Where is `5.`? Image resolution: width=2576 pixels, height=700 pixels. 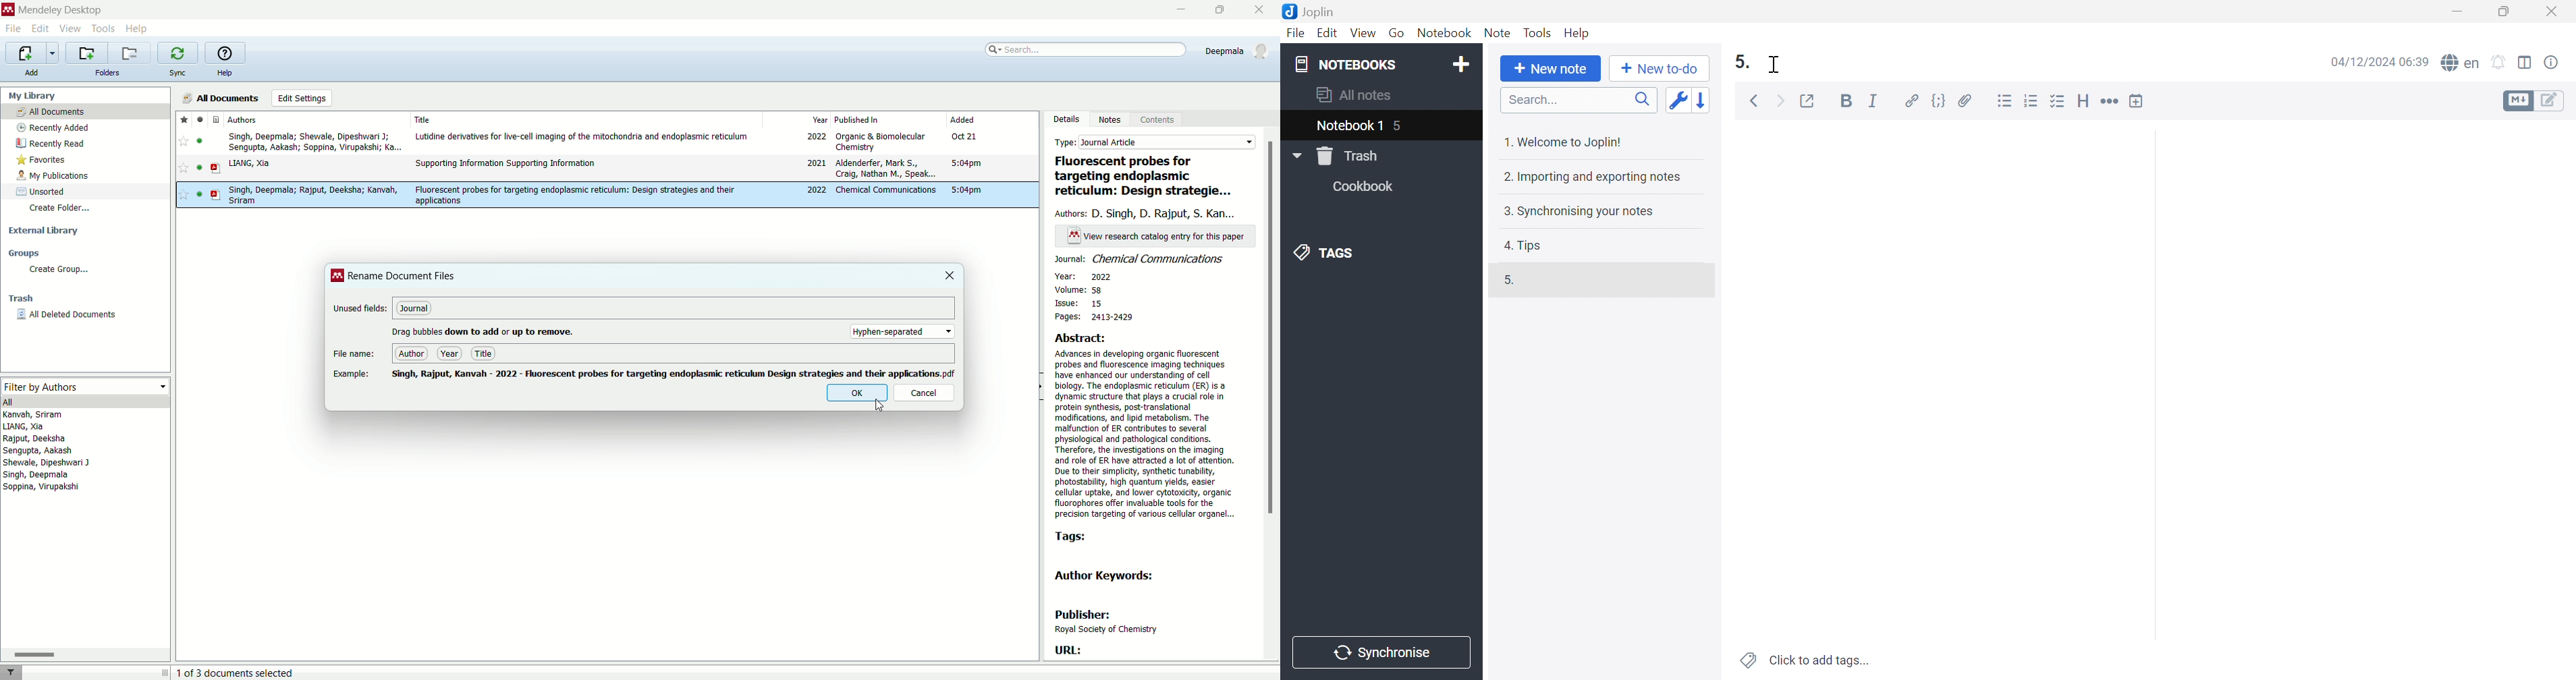 5. is located at coordinates (1741, 62).